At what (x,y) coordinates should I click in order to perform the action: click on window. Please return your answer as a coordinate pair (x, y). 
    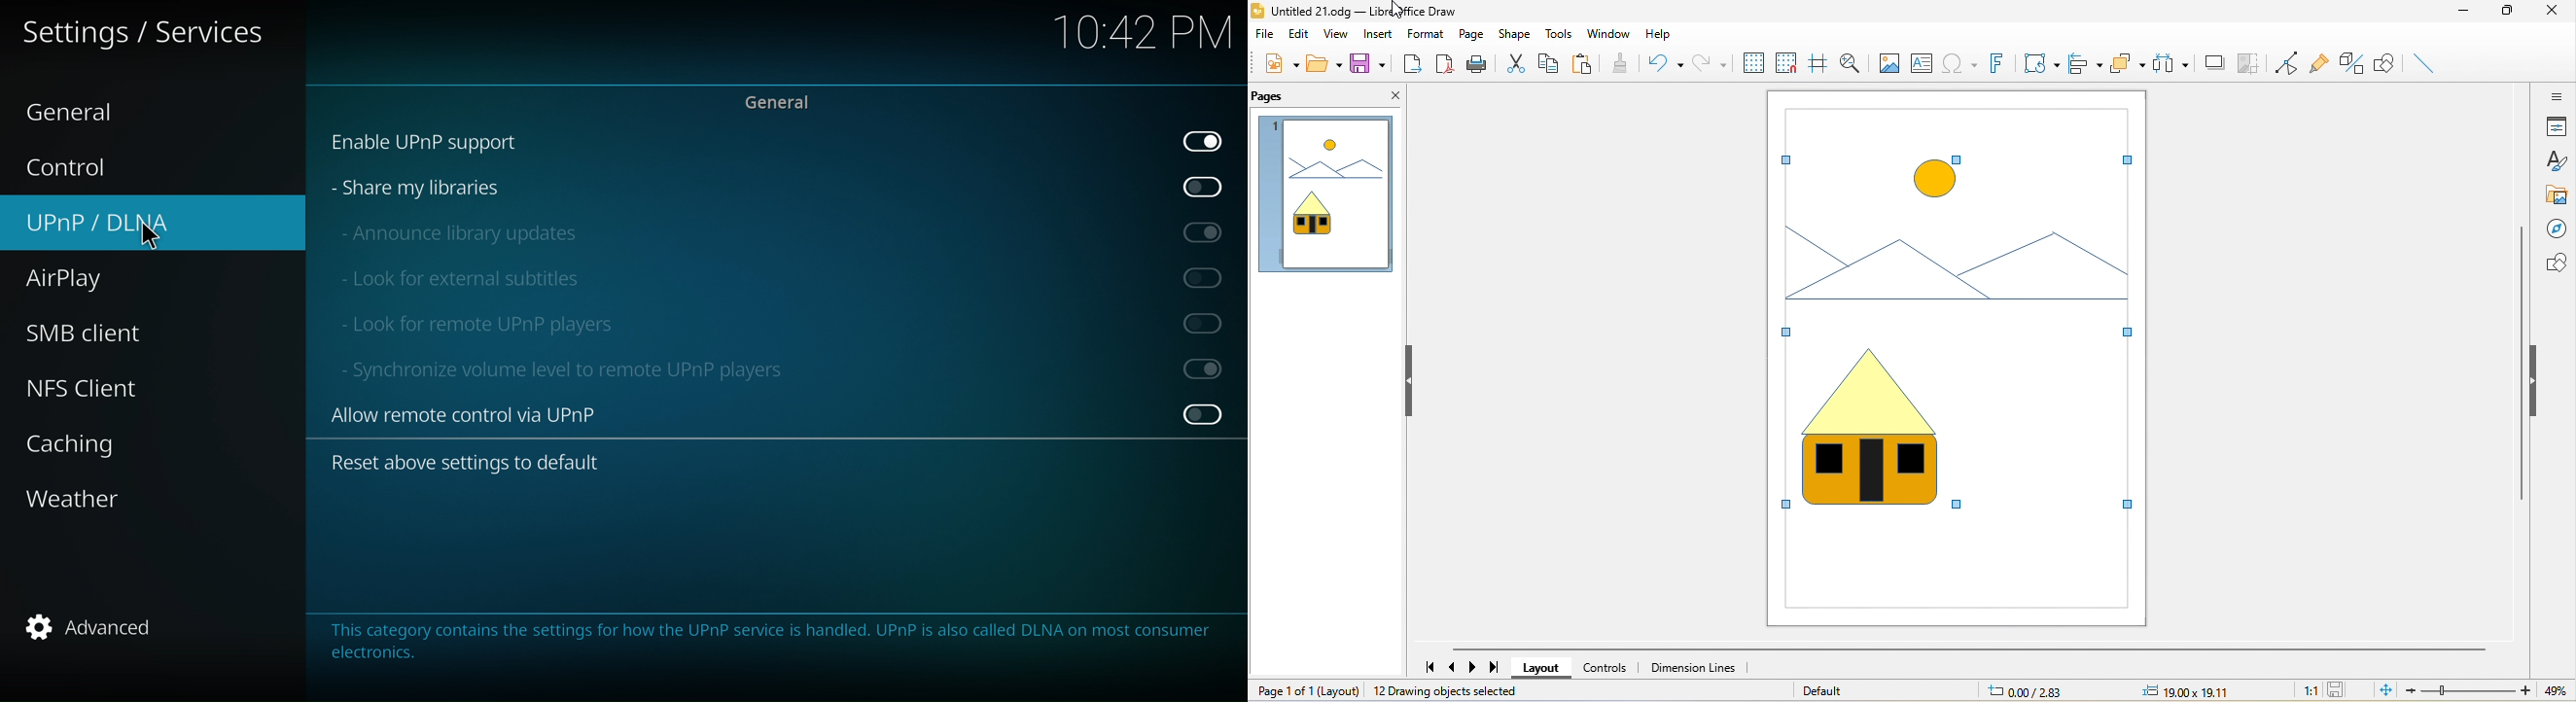
    Looking at the image, I should click on (1607, 34).